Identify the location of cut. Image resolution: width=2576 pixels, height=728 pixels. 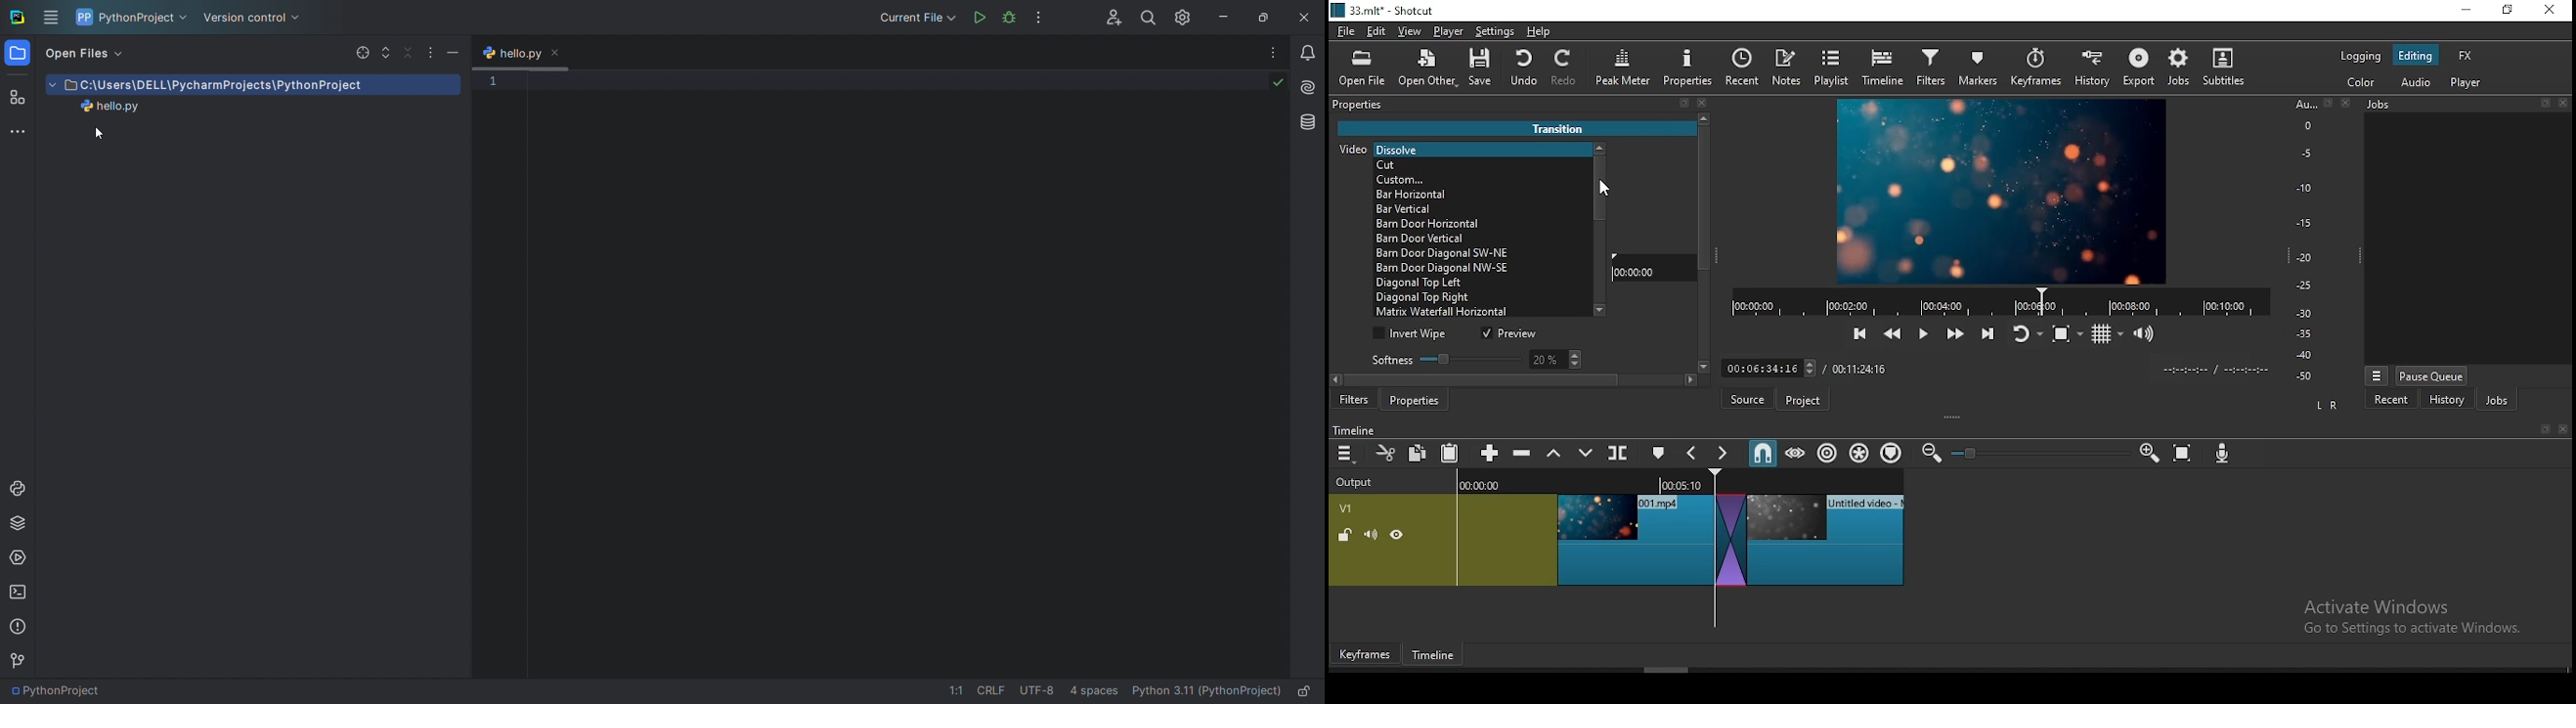
(1386, 453).